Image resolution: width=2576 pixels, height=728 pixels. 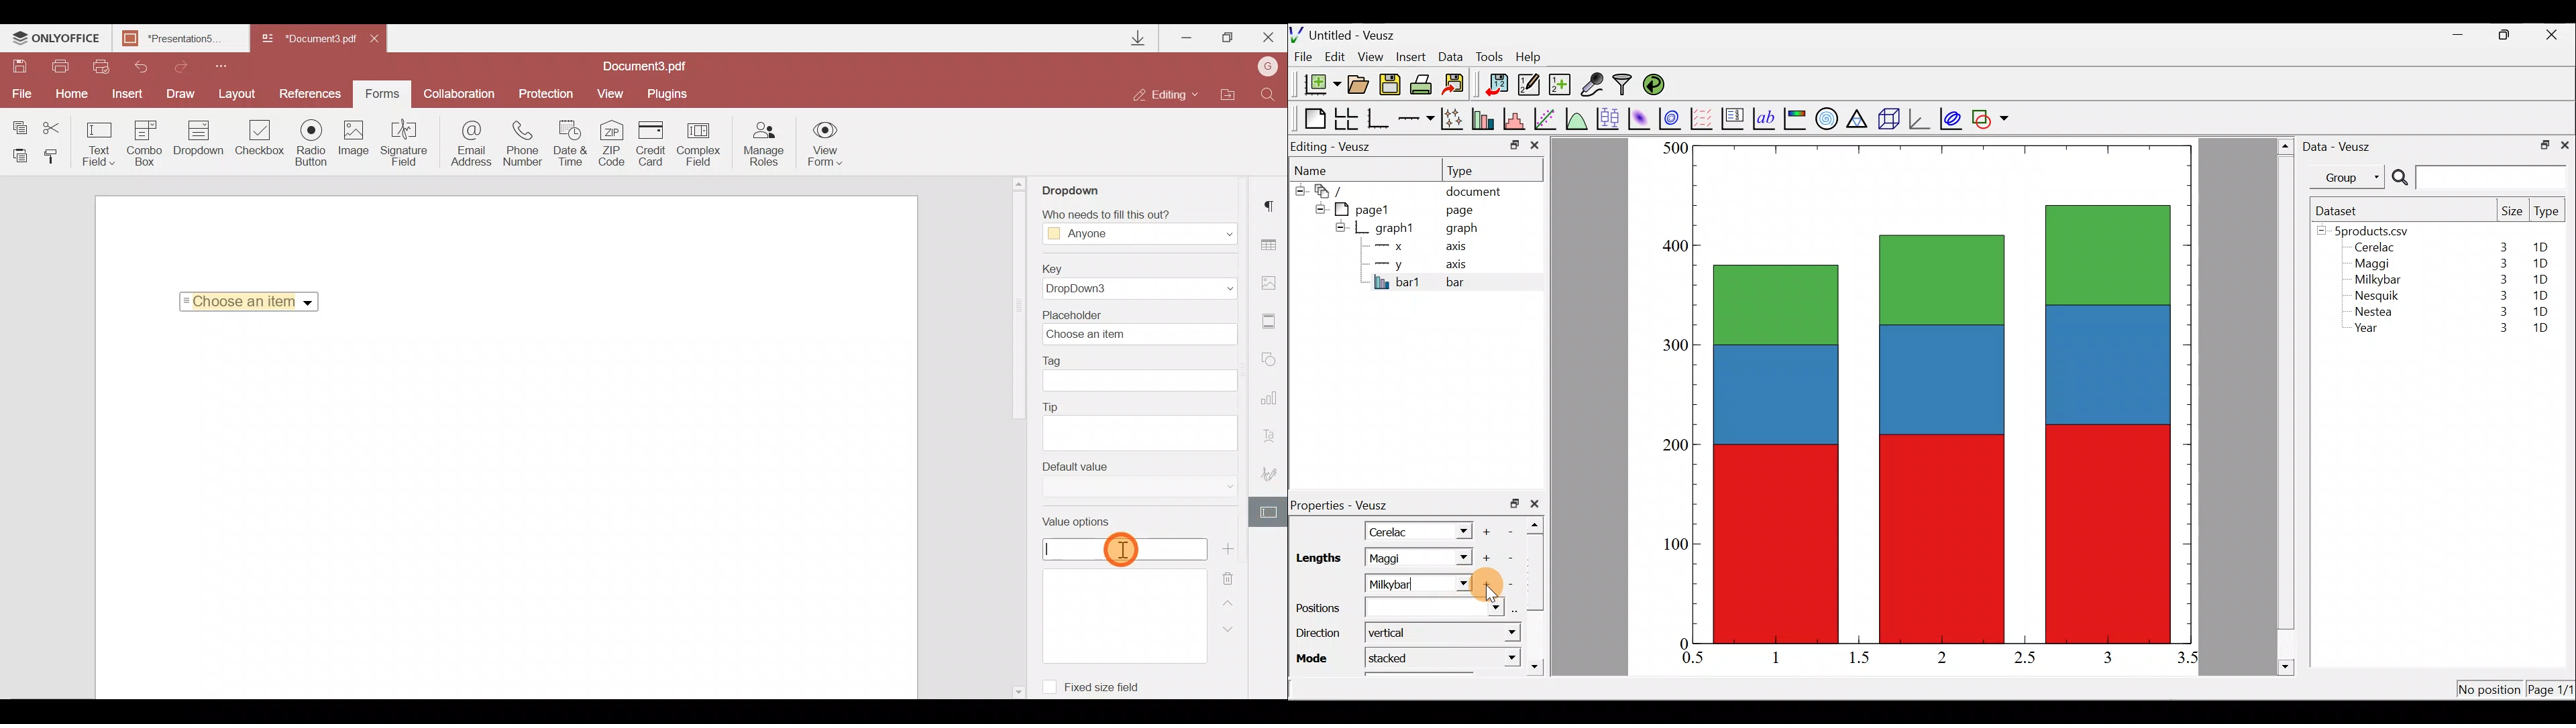 I want to click on 1, so click(x=1786, y=657).